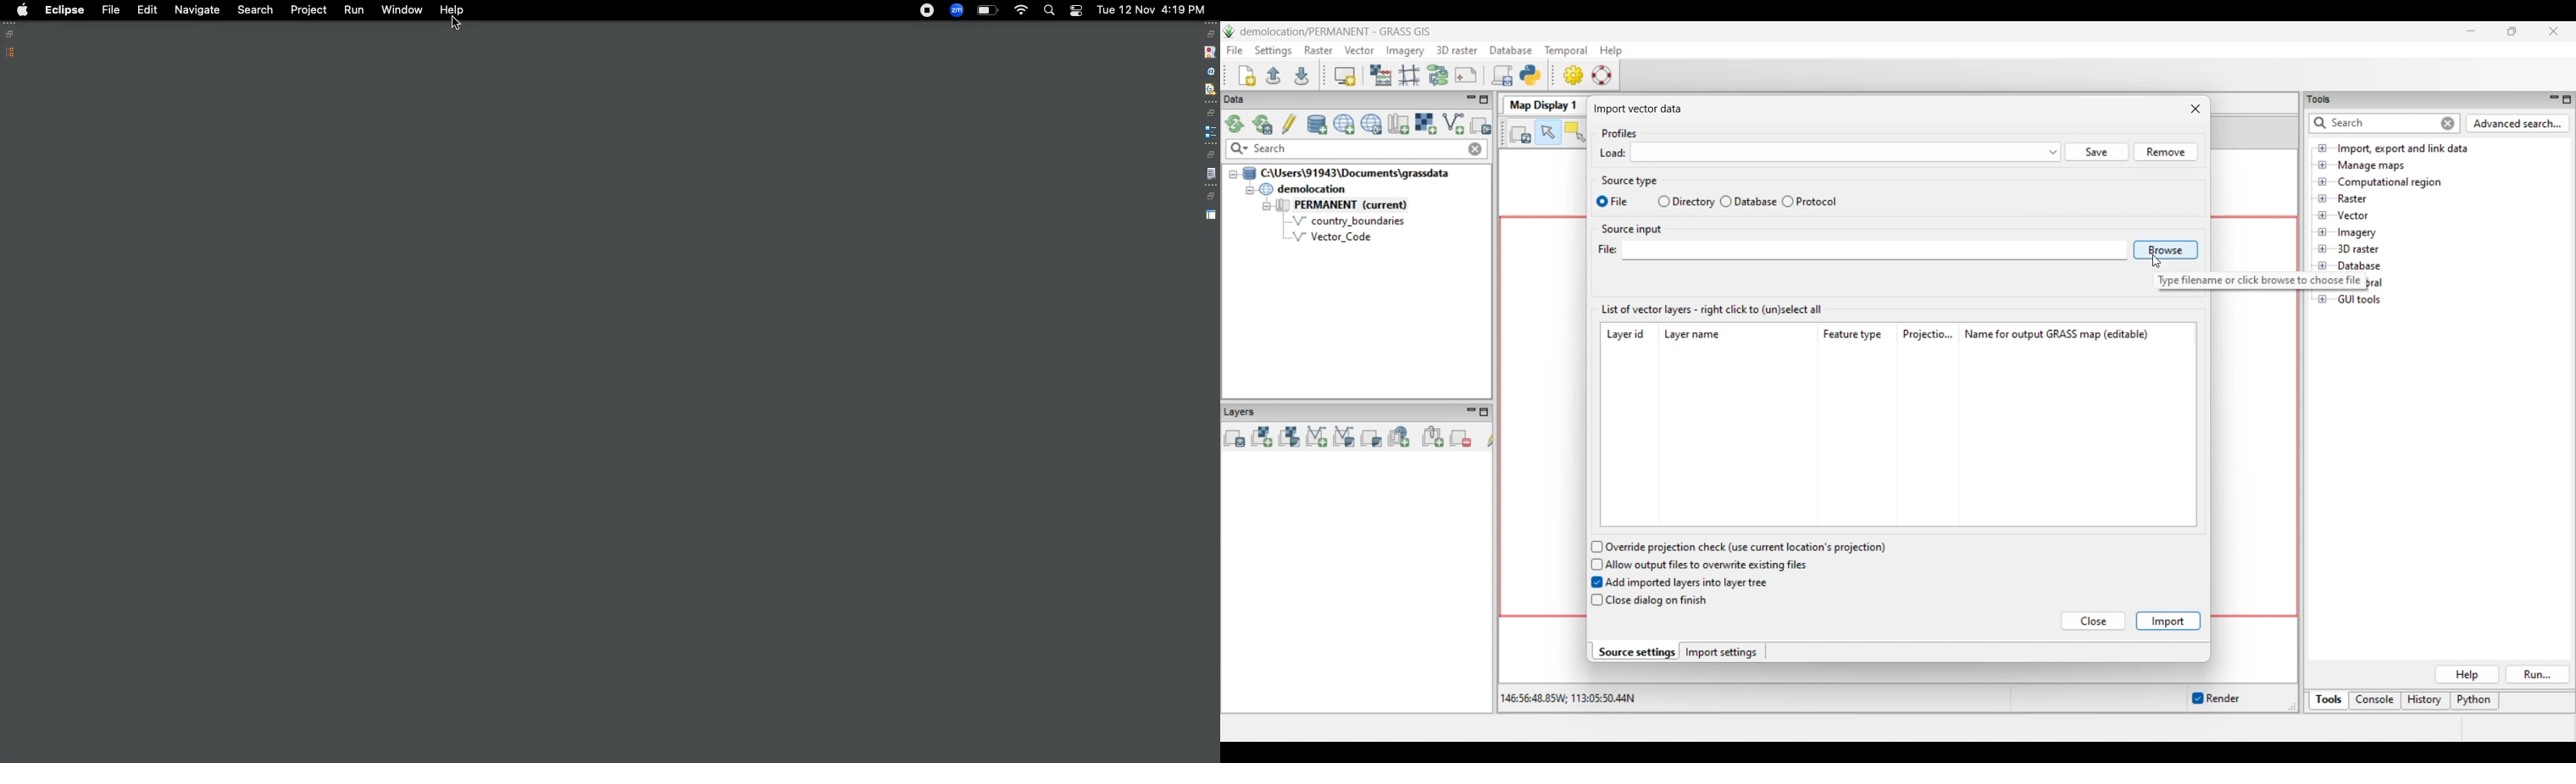 Image resolution: width=2576 pixels, height=784 pixels. Describe the element at coordinates (1209, 72) in the screenshot. I see `attribute` at that location.